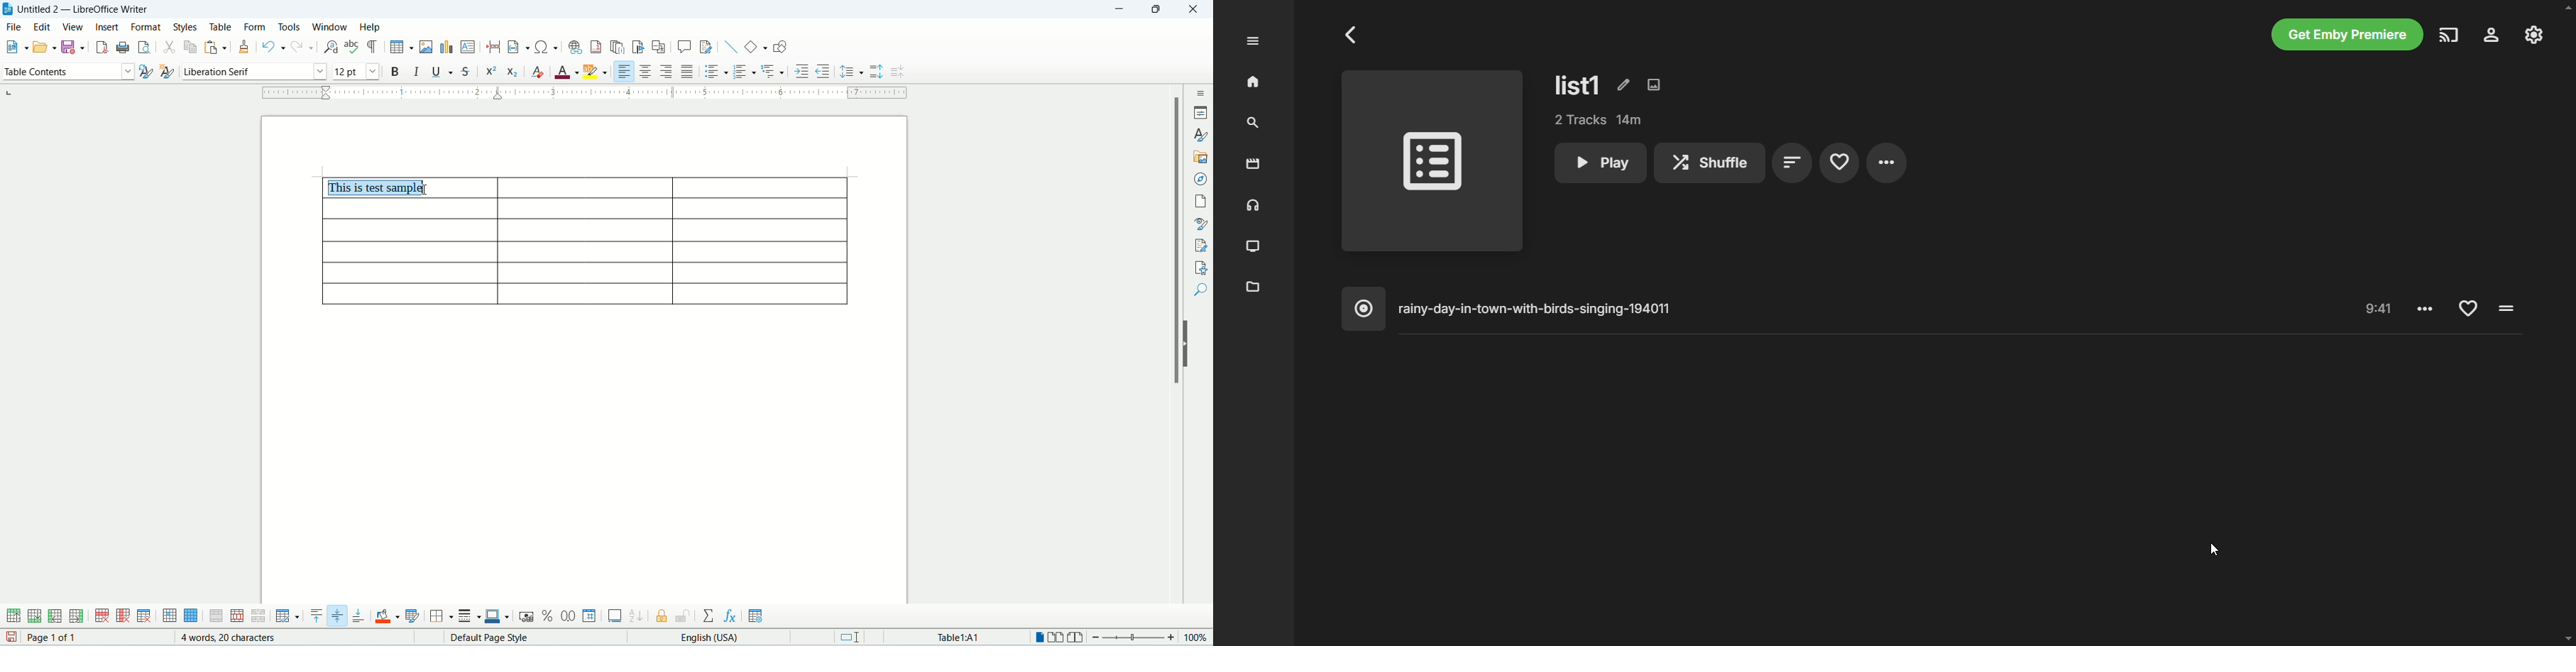 This screenshot has width=2576, height=672. What do you see at coordinates (468, 47) in the screenshot?
I see `insert text box` at bounding box center [468, 47].